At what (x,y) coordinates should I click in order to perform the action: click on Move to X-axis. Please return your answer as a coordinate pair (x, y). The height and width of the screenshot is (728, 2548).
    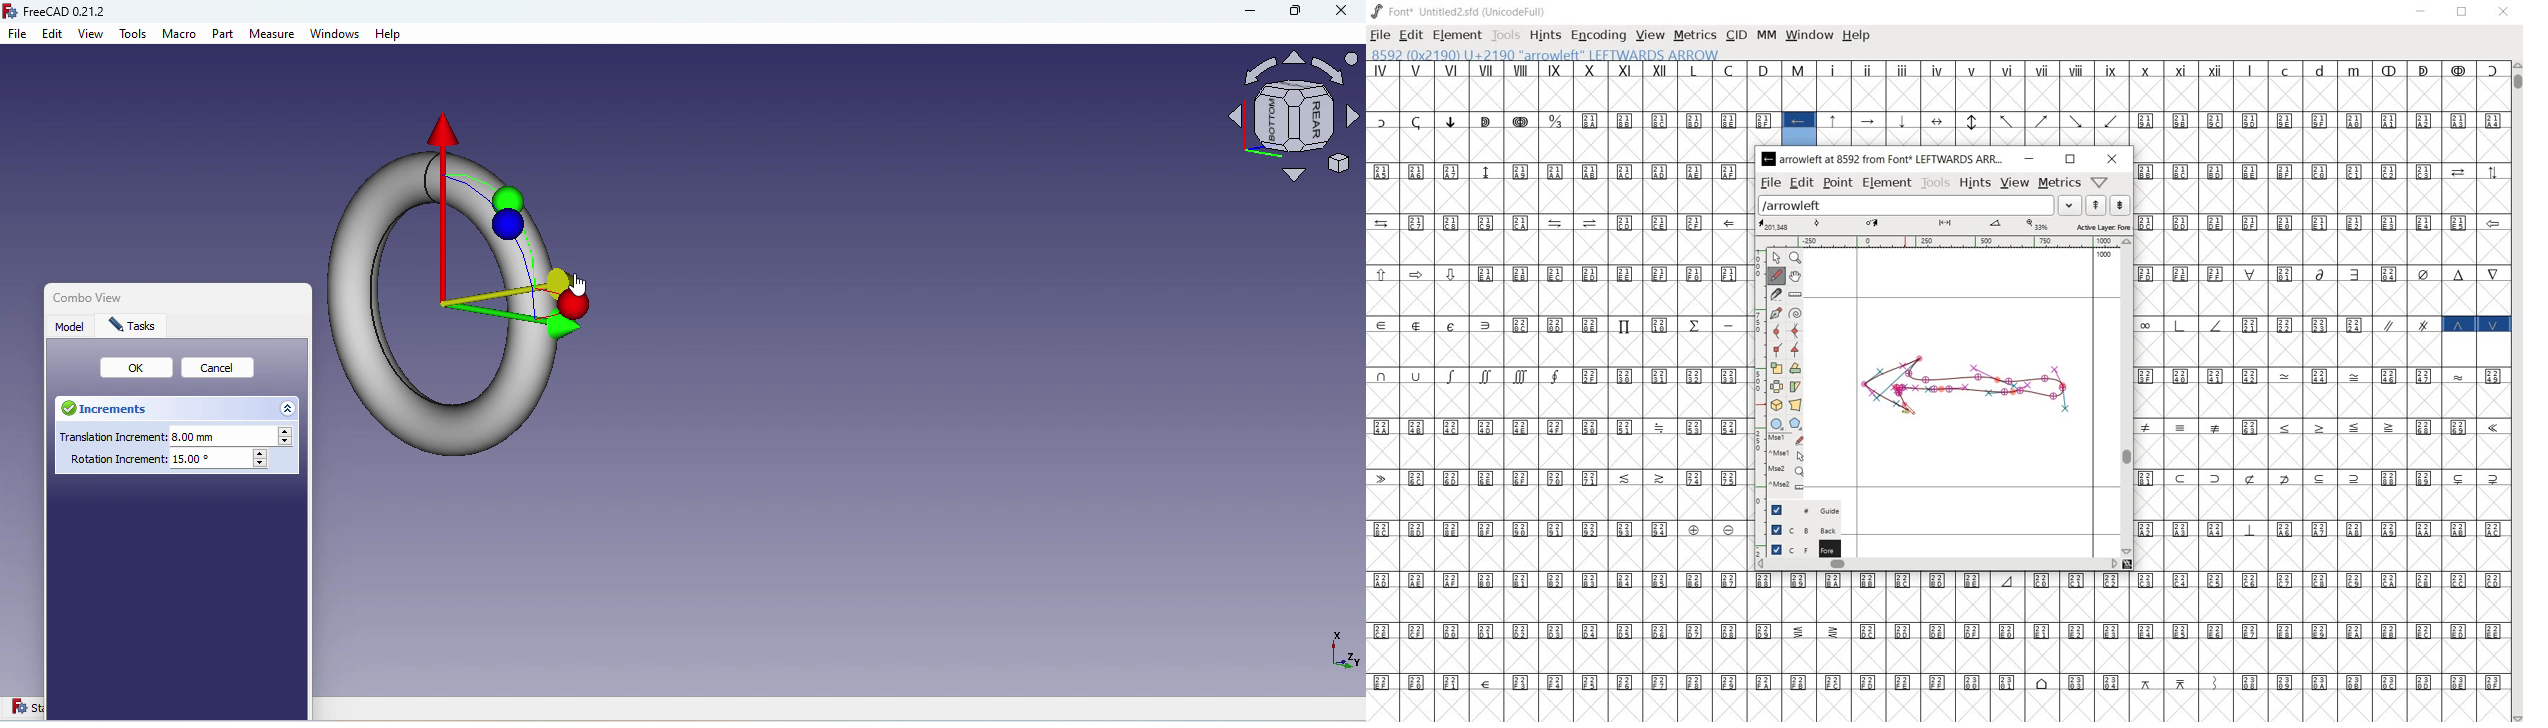
    Looking at the image, I should click on (443, 134).